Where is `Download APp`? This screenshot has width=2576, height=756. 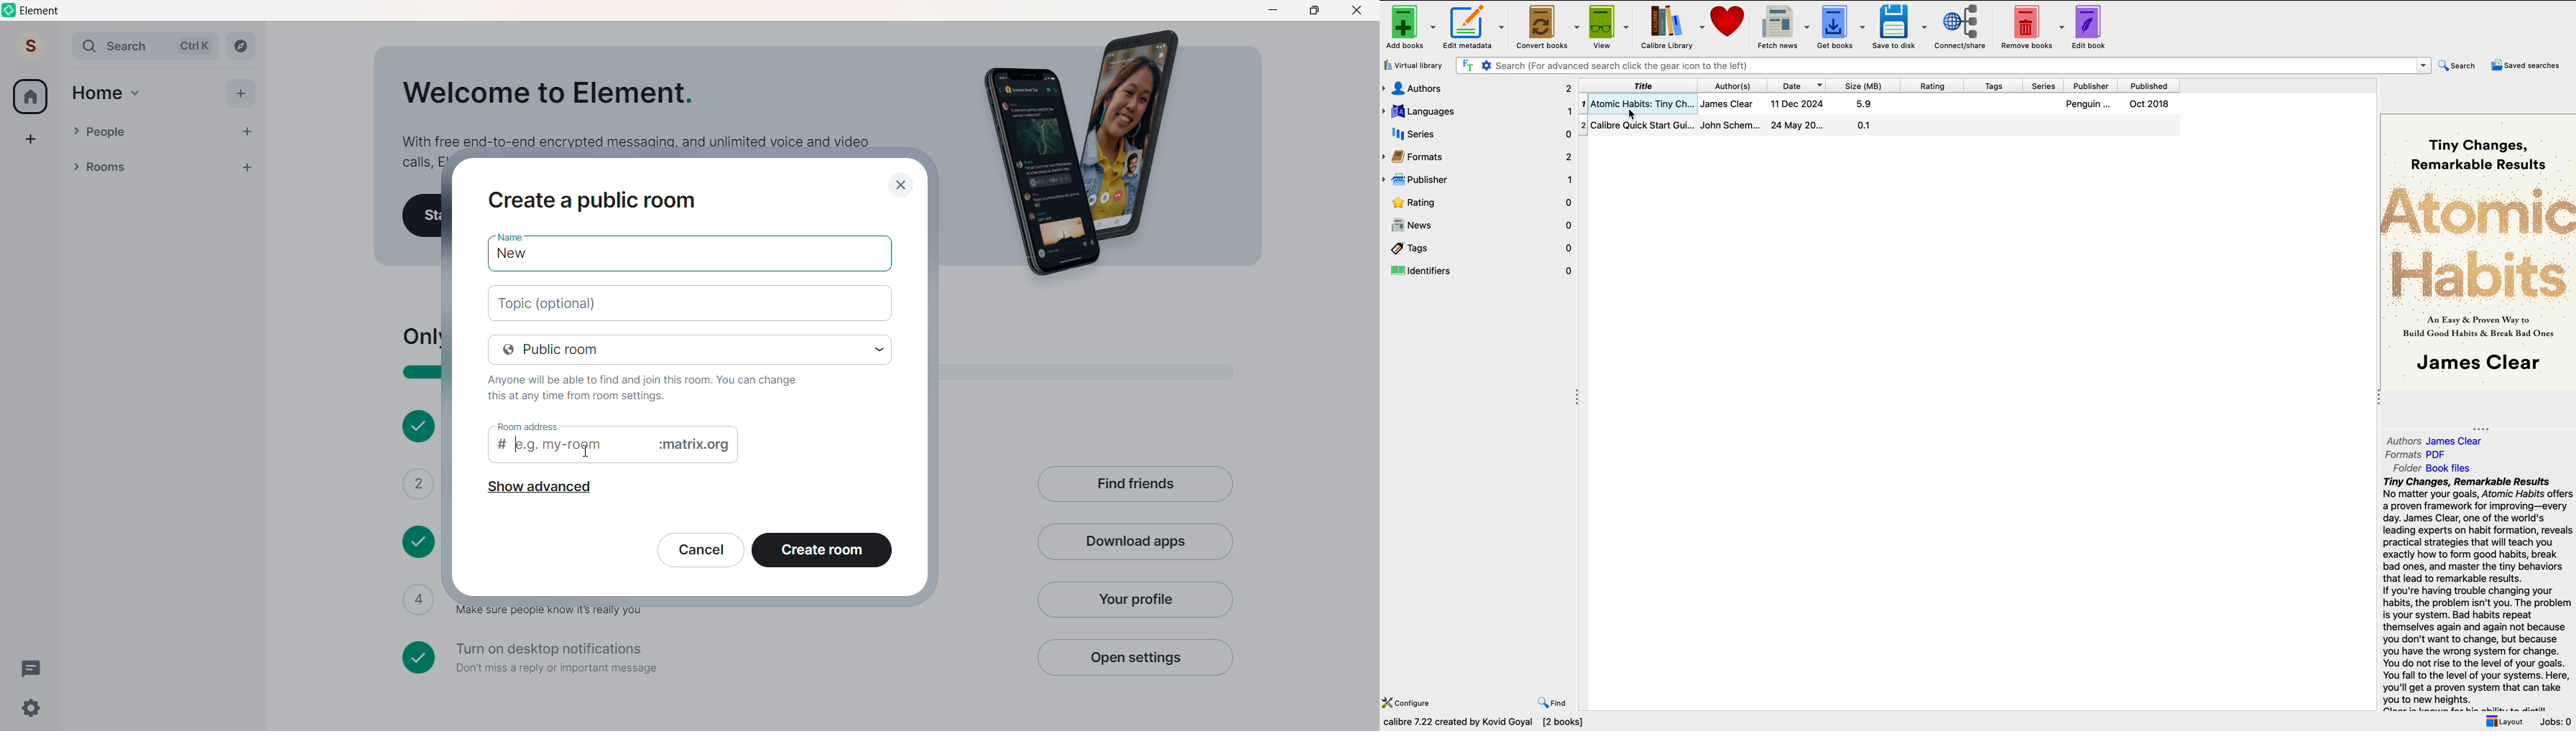 Download APp is located at coordinates (1135, 543).